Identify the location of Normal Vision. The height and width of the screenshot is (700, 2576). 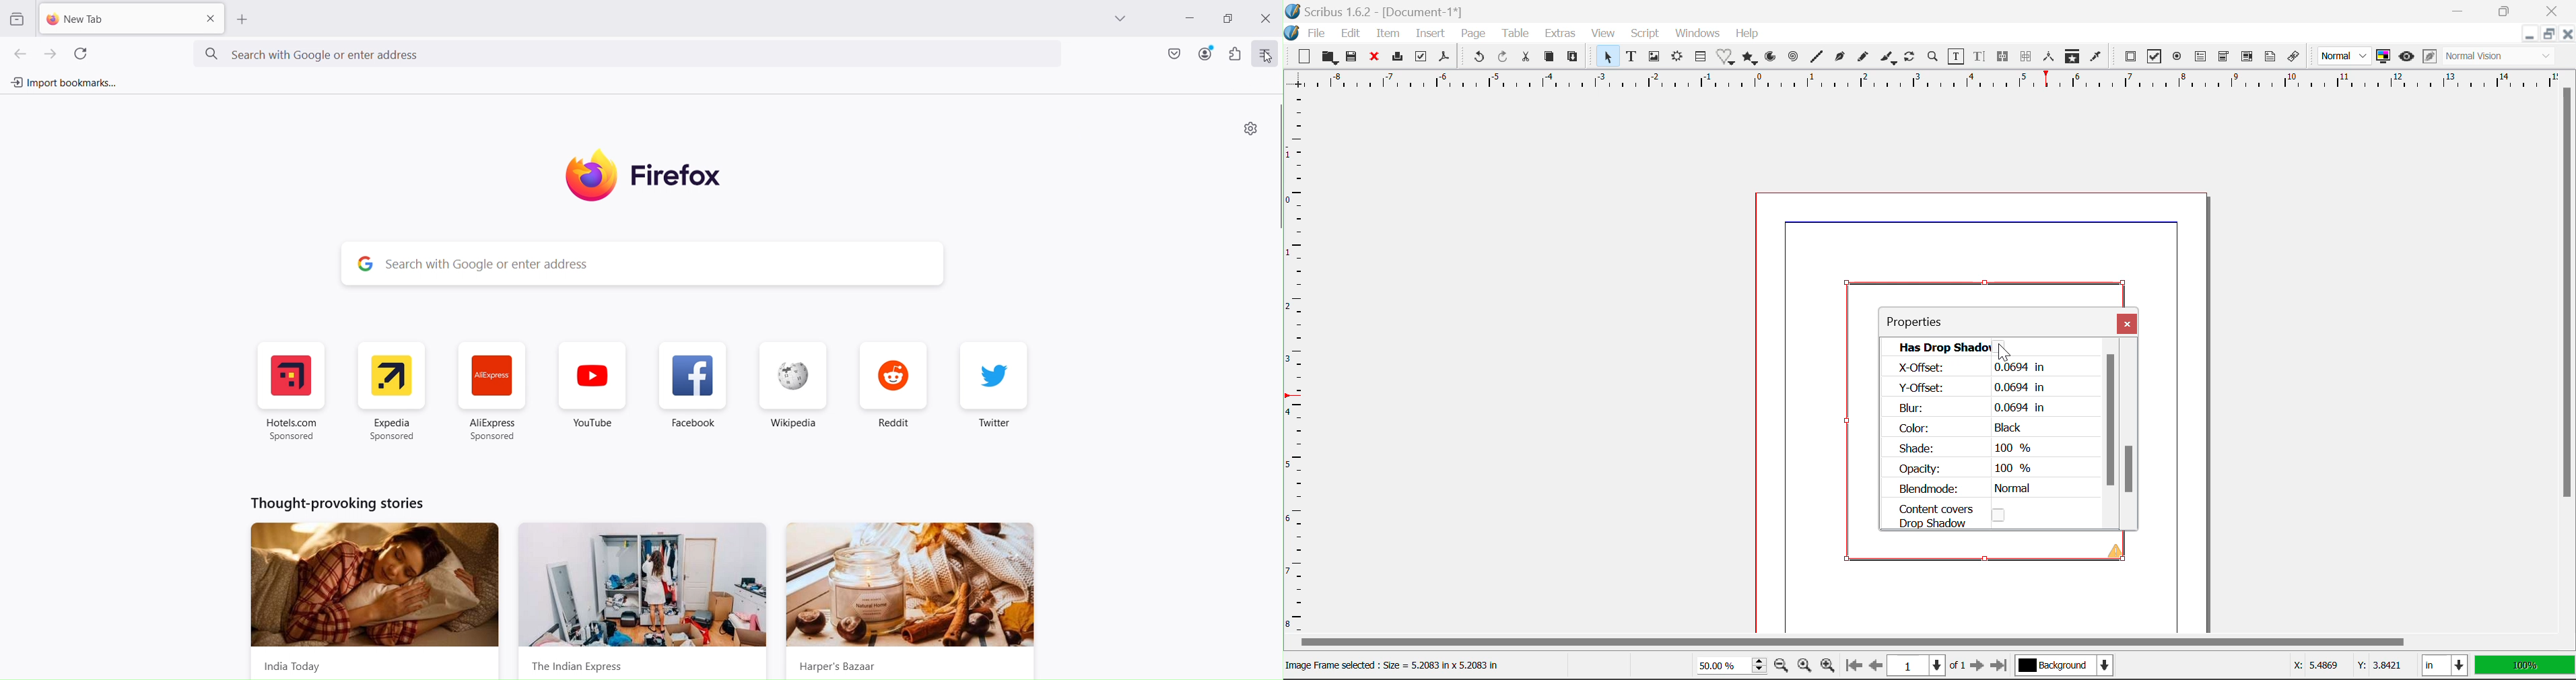
(2499, 56).